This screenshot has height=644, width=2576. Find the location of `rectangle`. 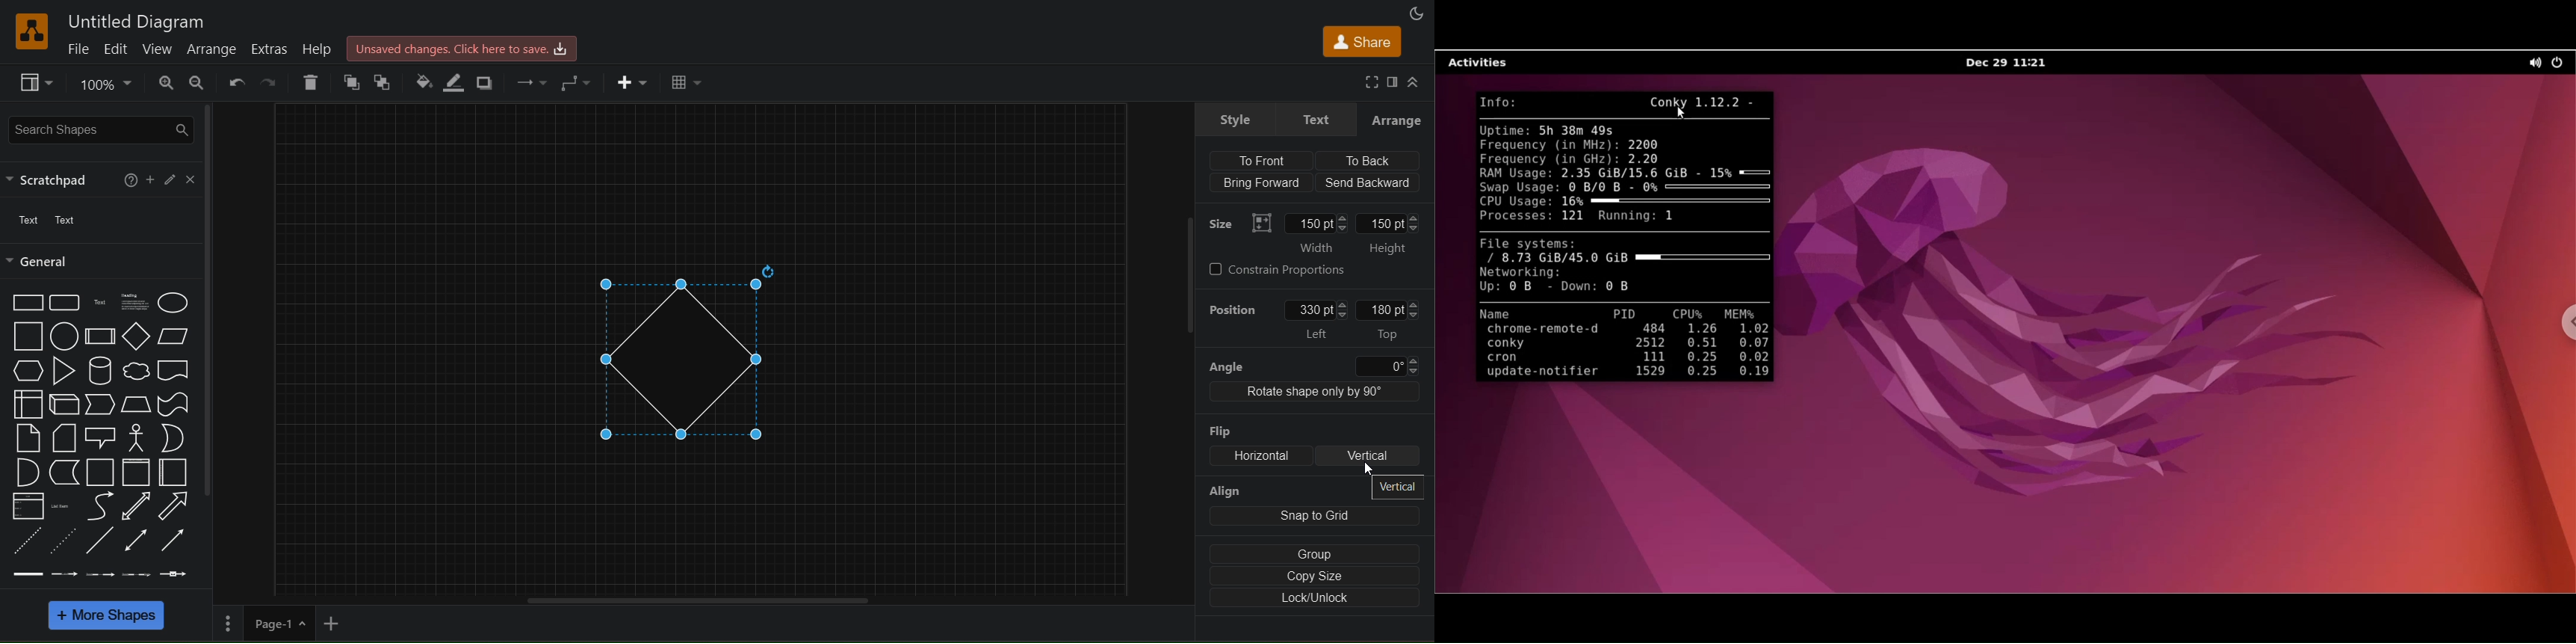

rectangle is located at coordinates (28, 302).